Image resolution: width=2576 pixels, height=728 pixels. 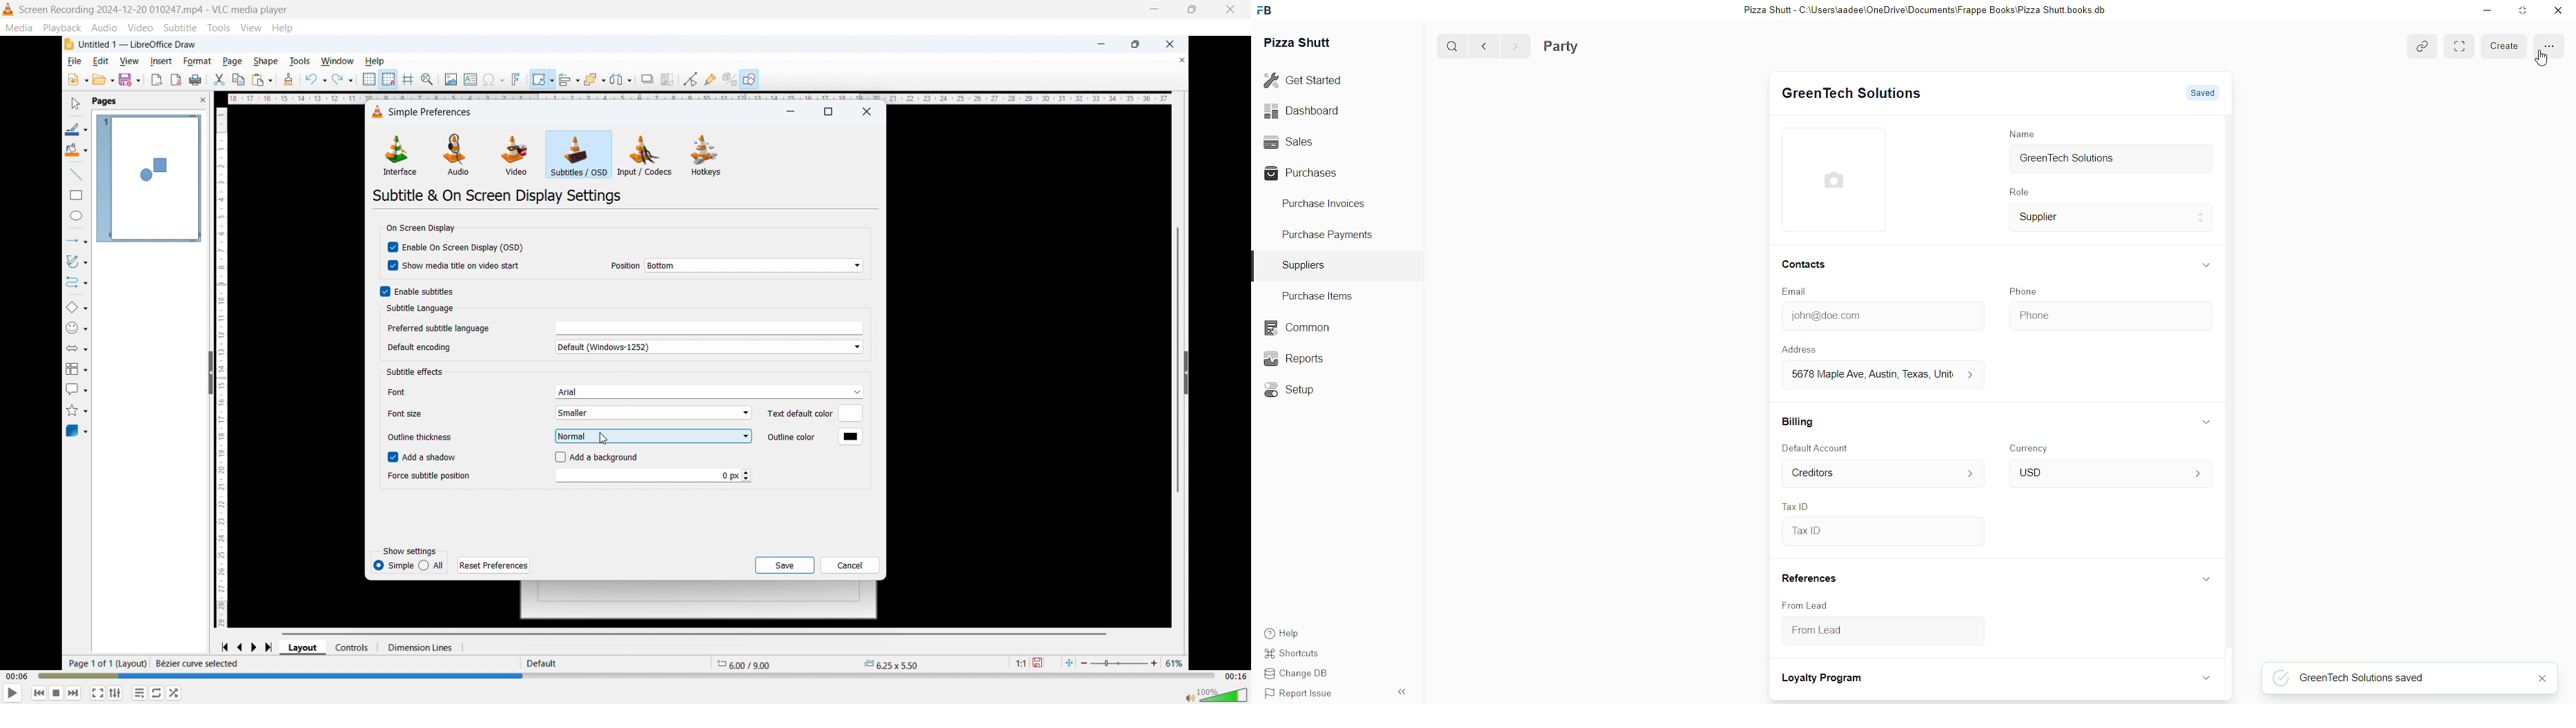 I want to click on Logo , so click(x=8, y=10).